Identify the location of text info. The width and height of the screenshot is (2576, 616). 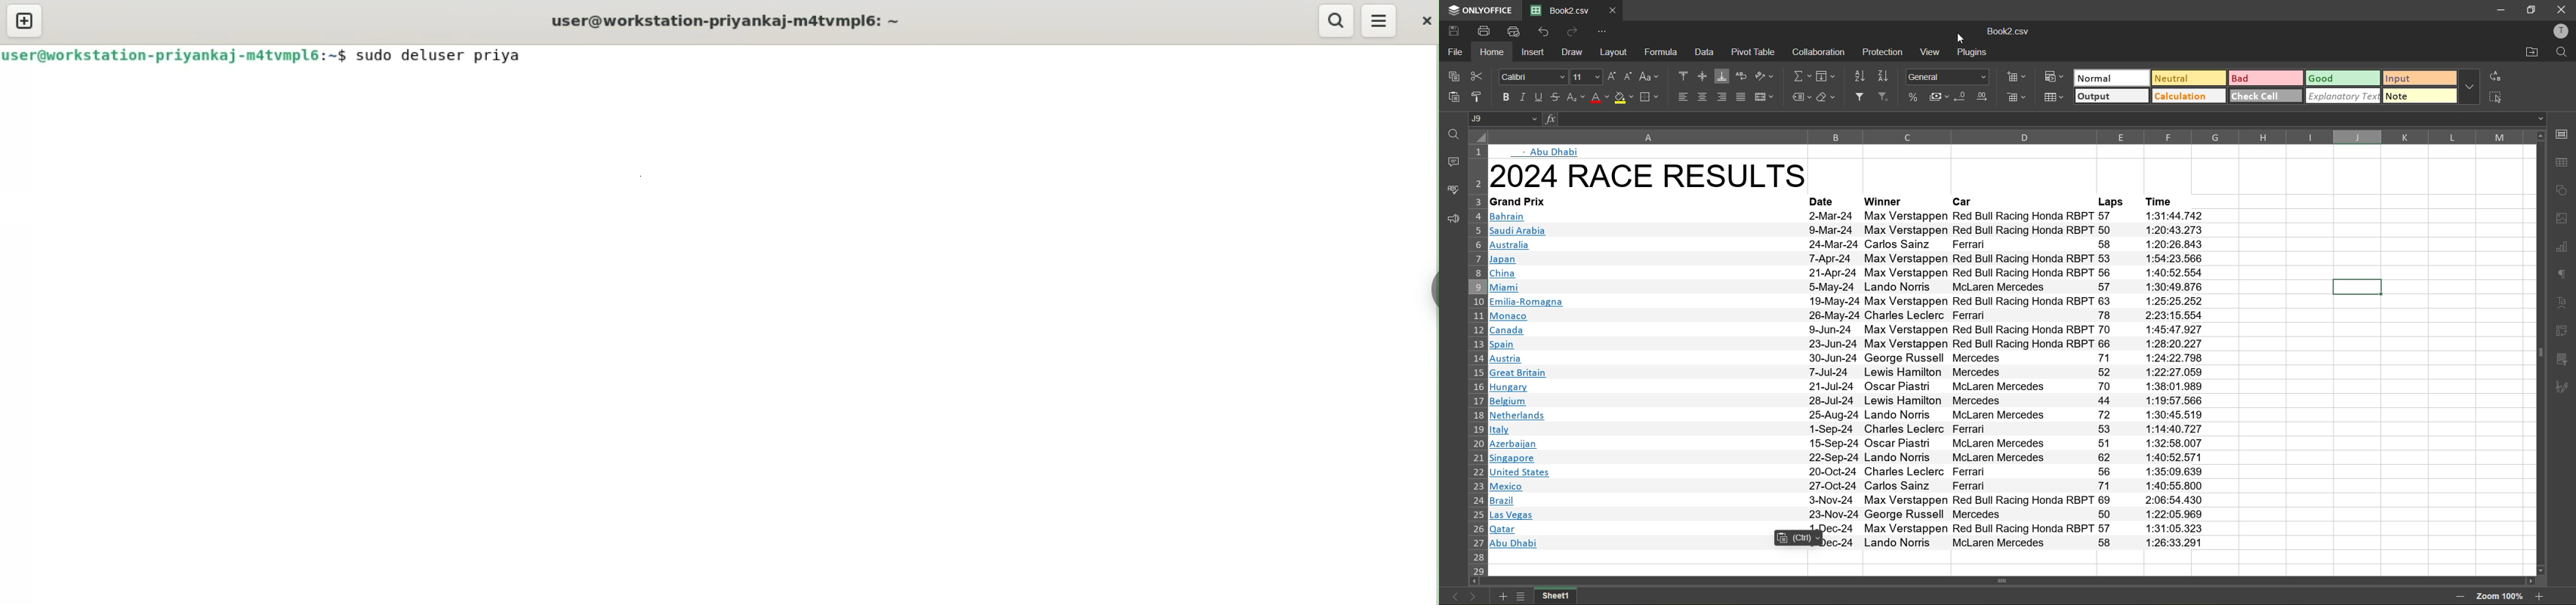
(1852, 487).